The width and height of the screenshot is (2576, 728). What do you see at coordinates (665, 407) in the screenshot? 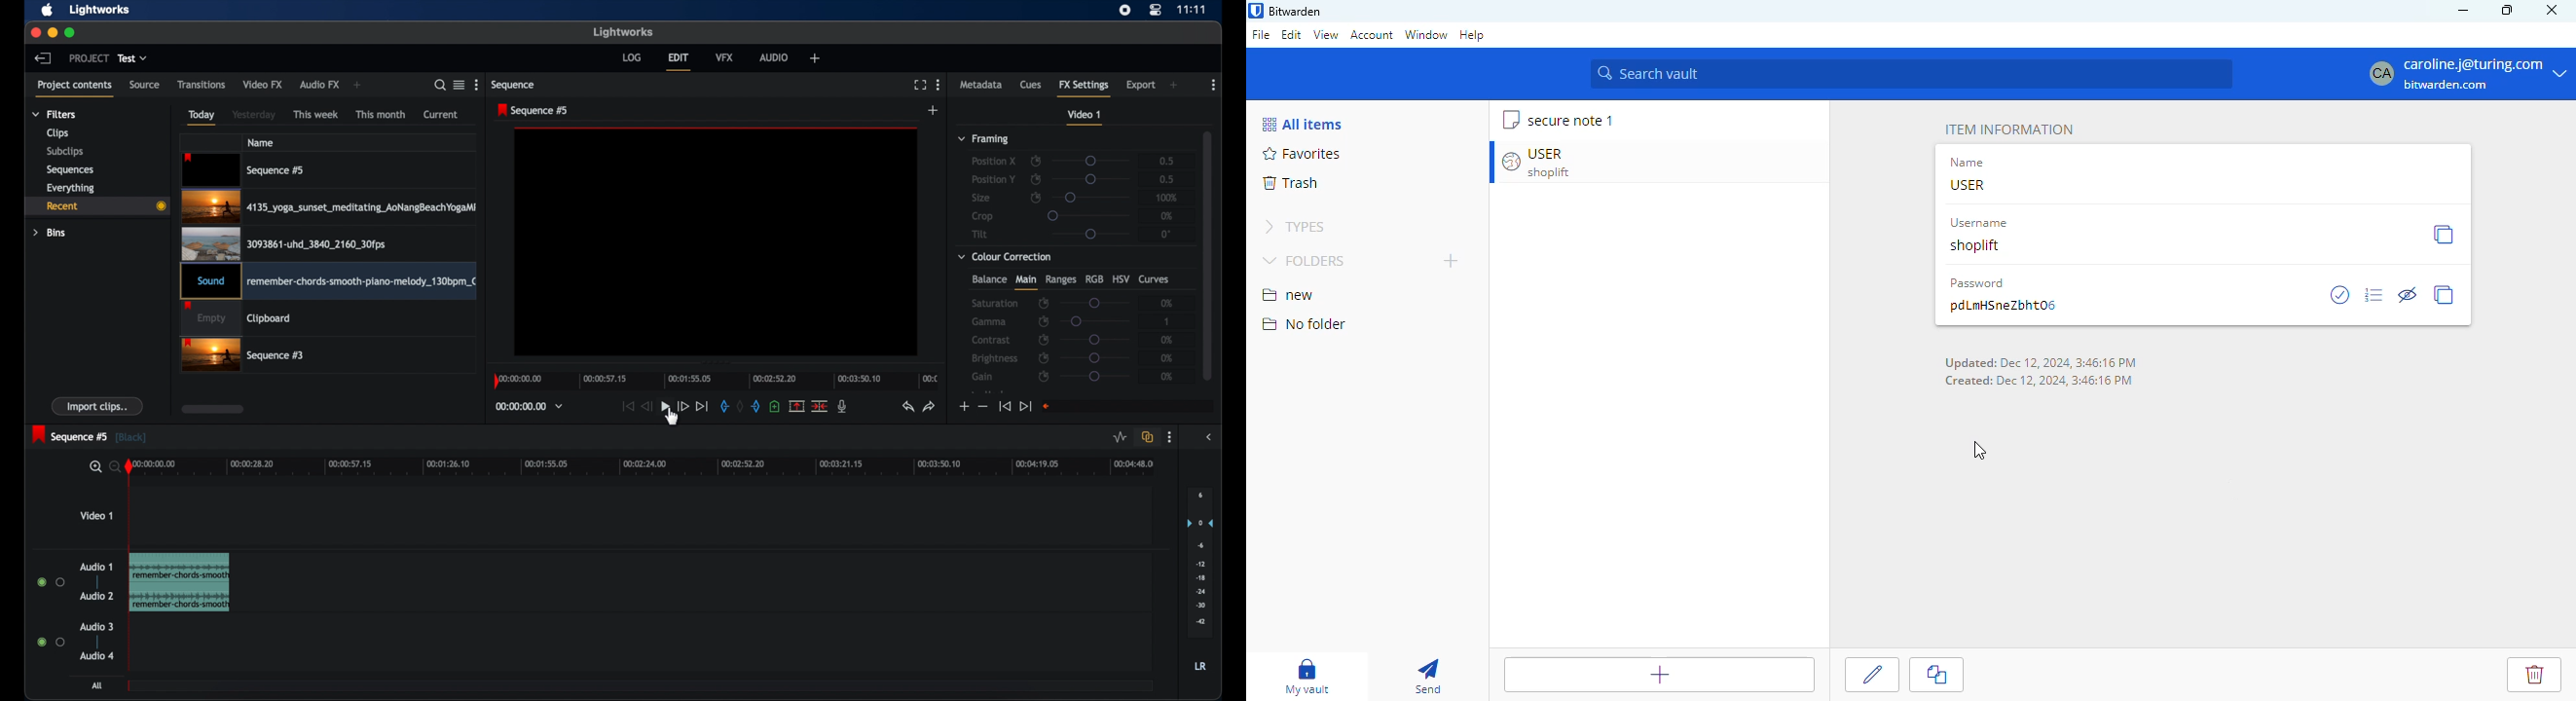
I see `play ` at bounding box center [665, 407].